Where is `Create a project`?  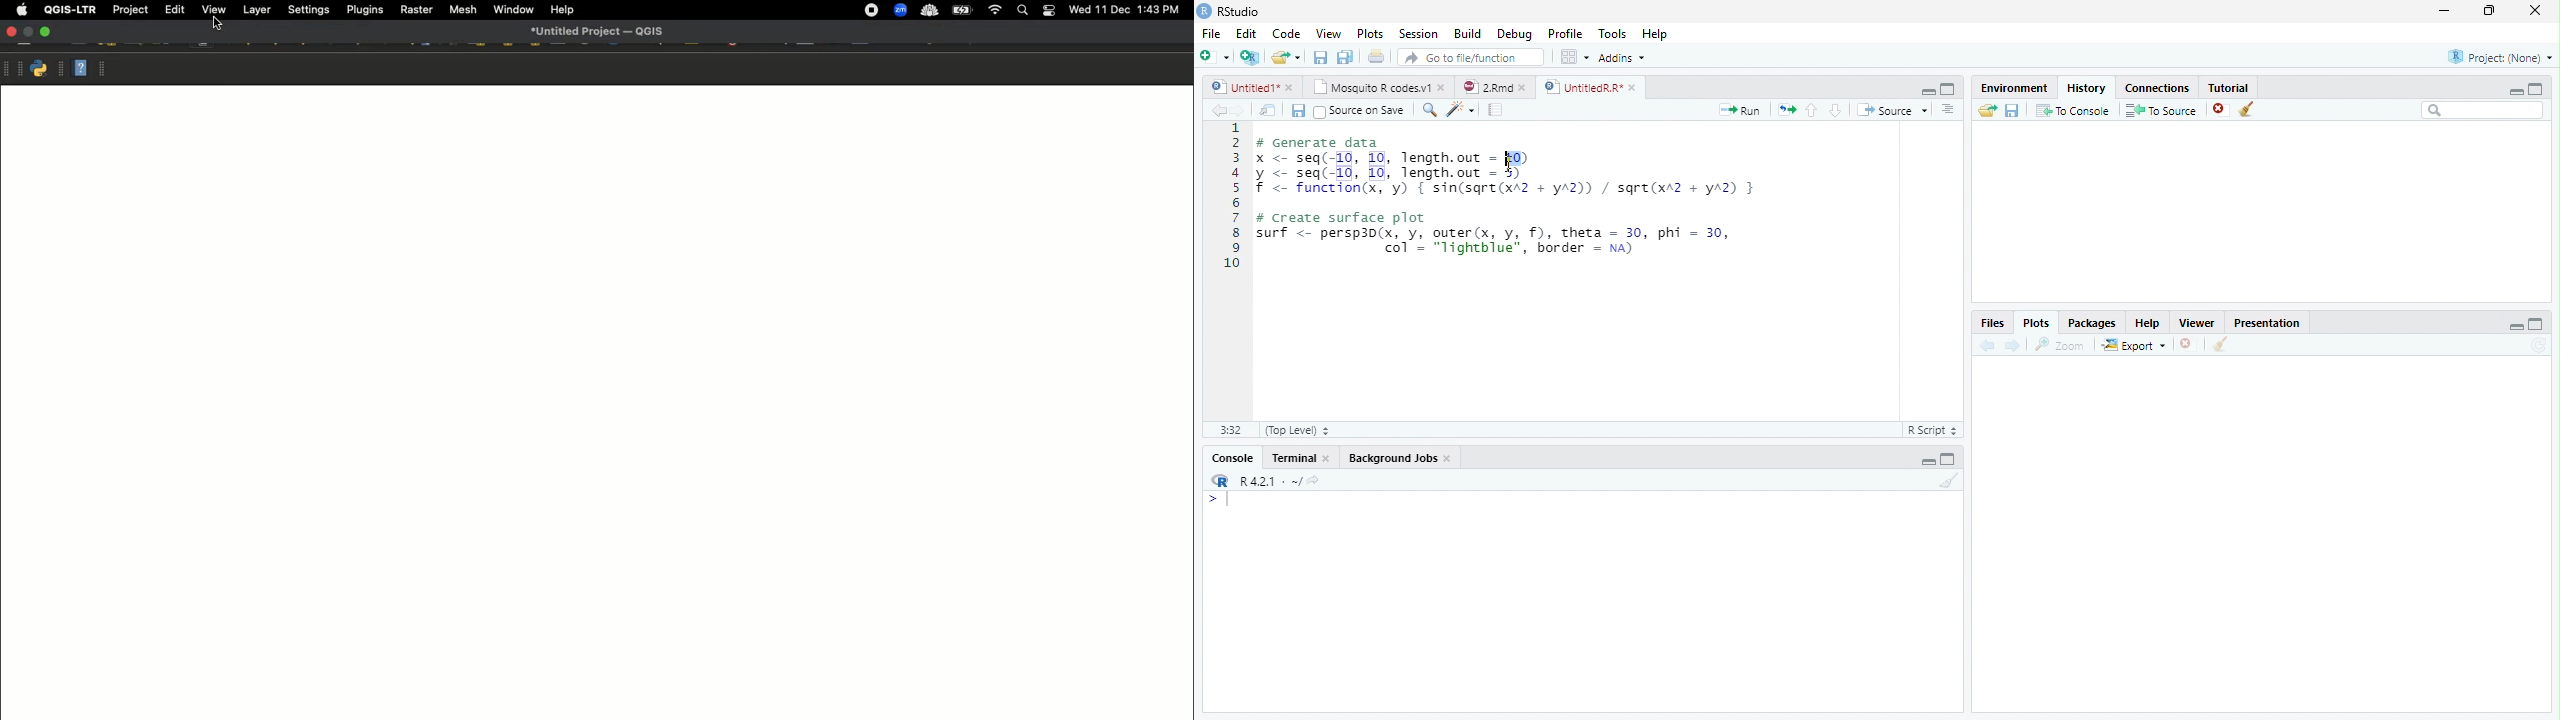 Create a project is located at coordinates (1248, 57).